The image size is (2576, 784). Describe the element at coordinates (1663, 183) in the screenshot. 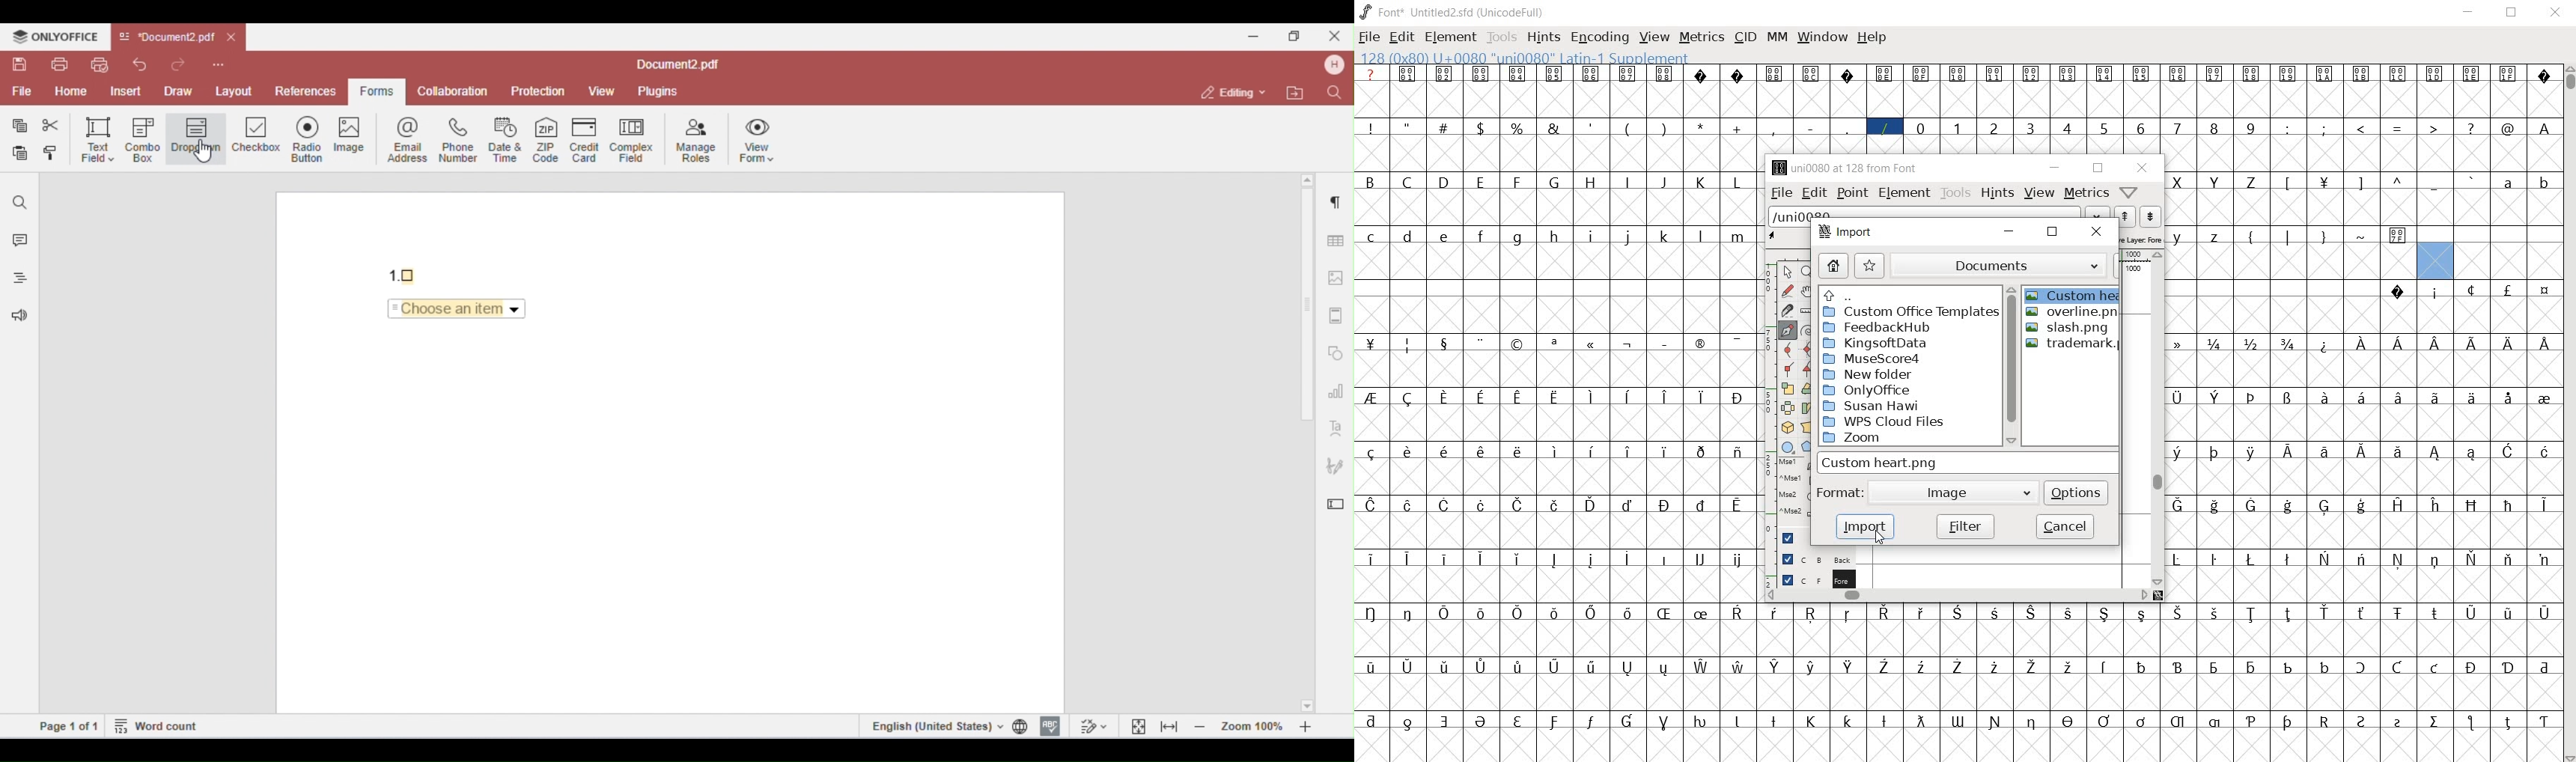

I see `glyph` at that location.